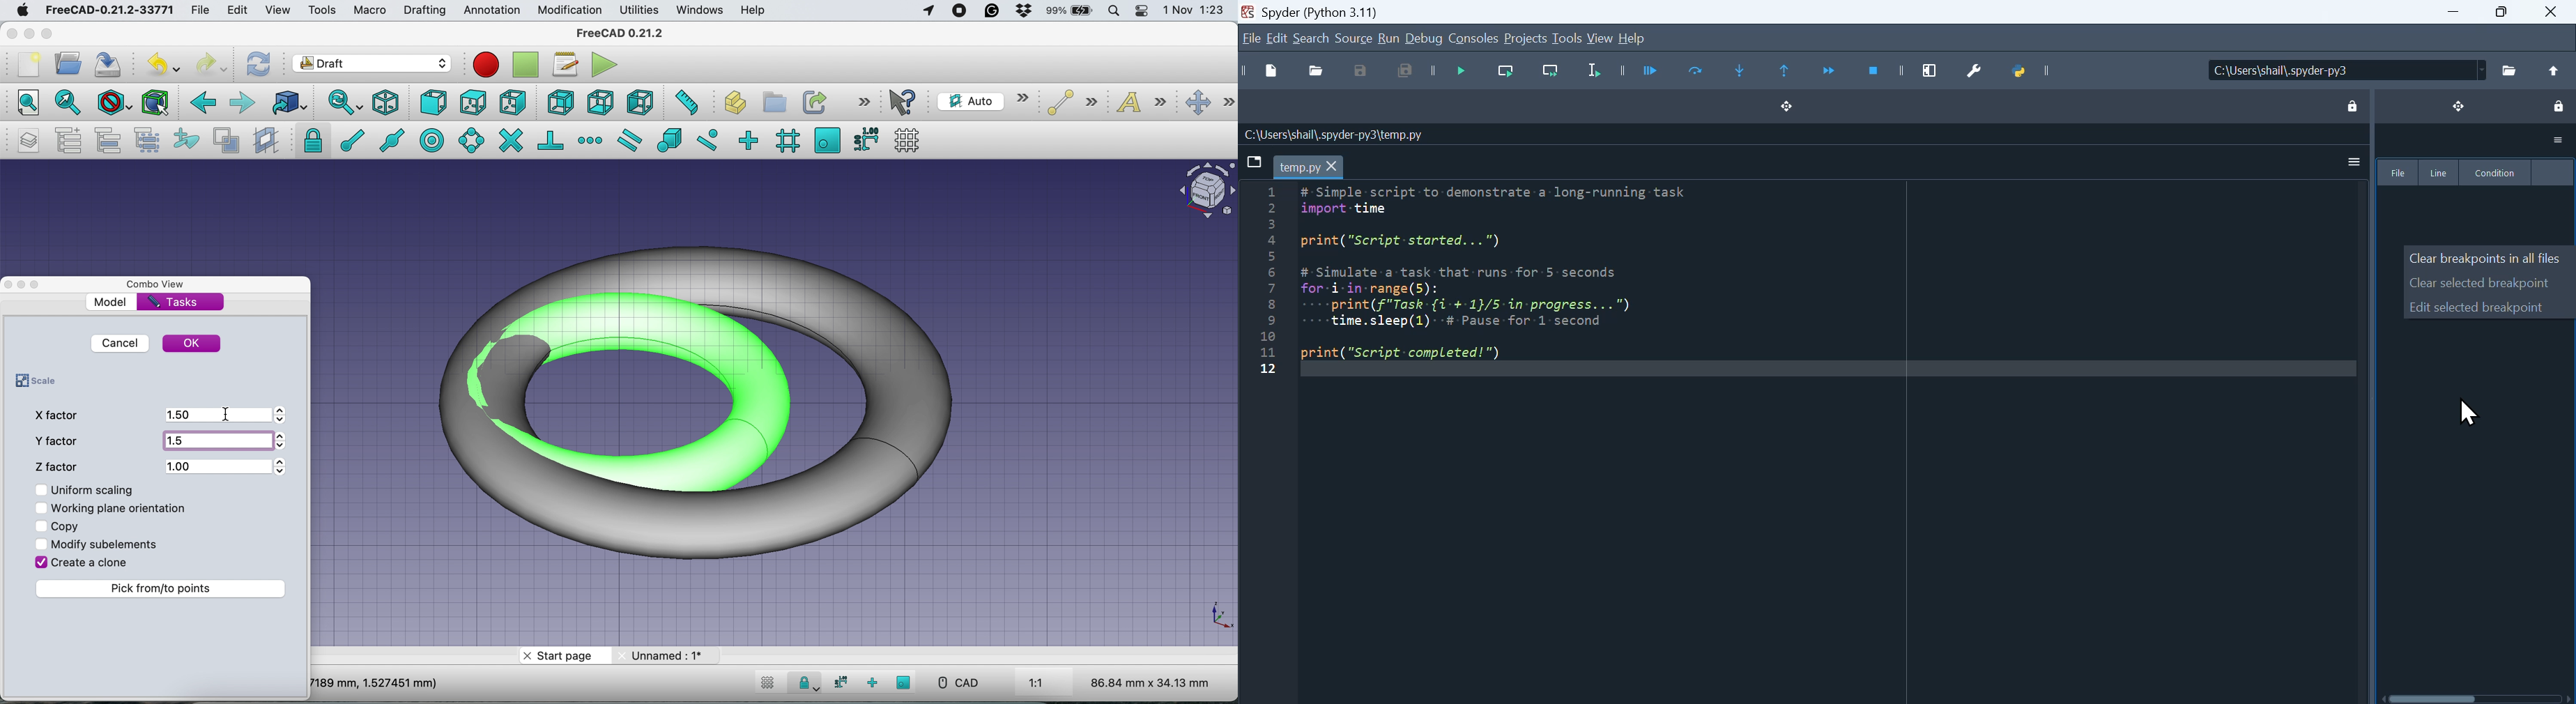 This screenshot has height=728, width=2576. What do you see at coordinates (278, 11) in the screenshot?
I see `view` at bounding box center [278, 11].